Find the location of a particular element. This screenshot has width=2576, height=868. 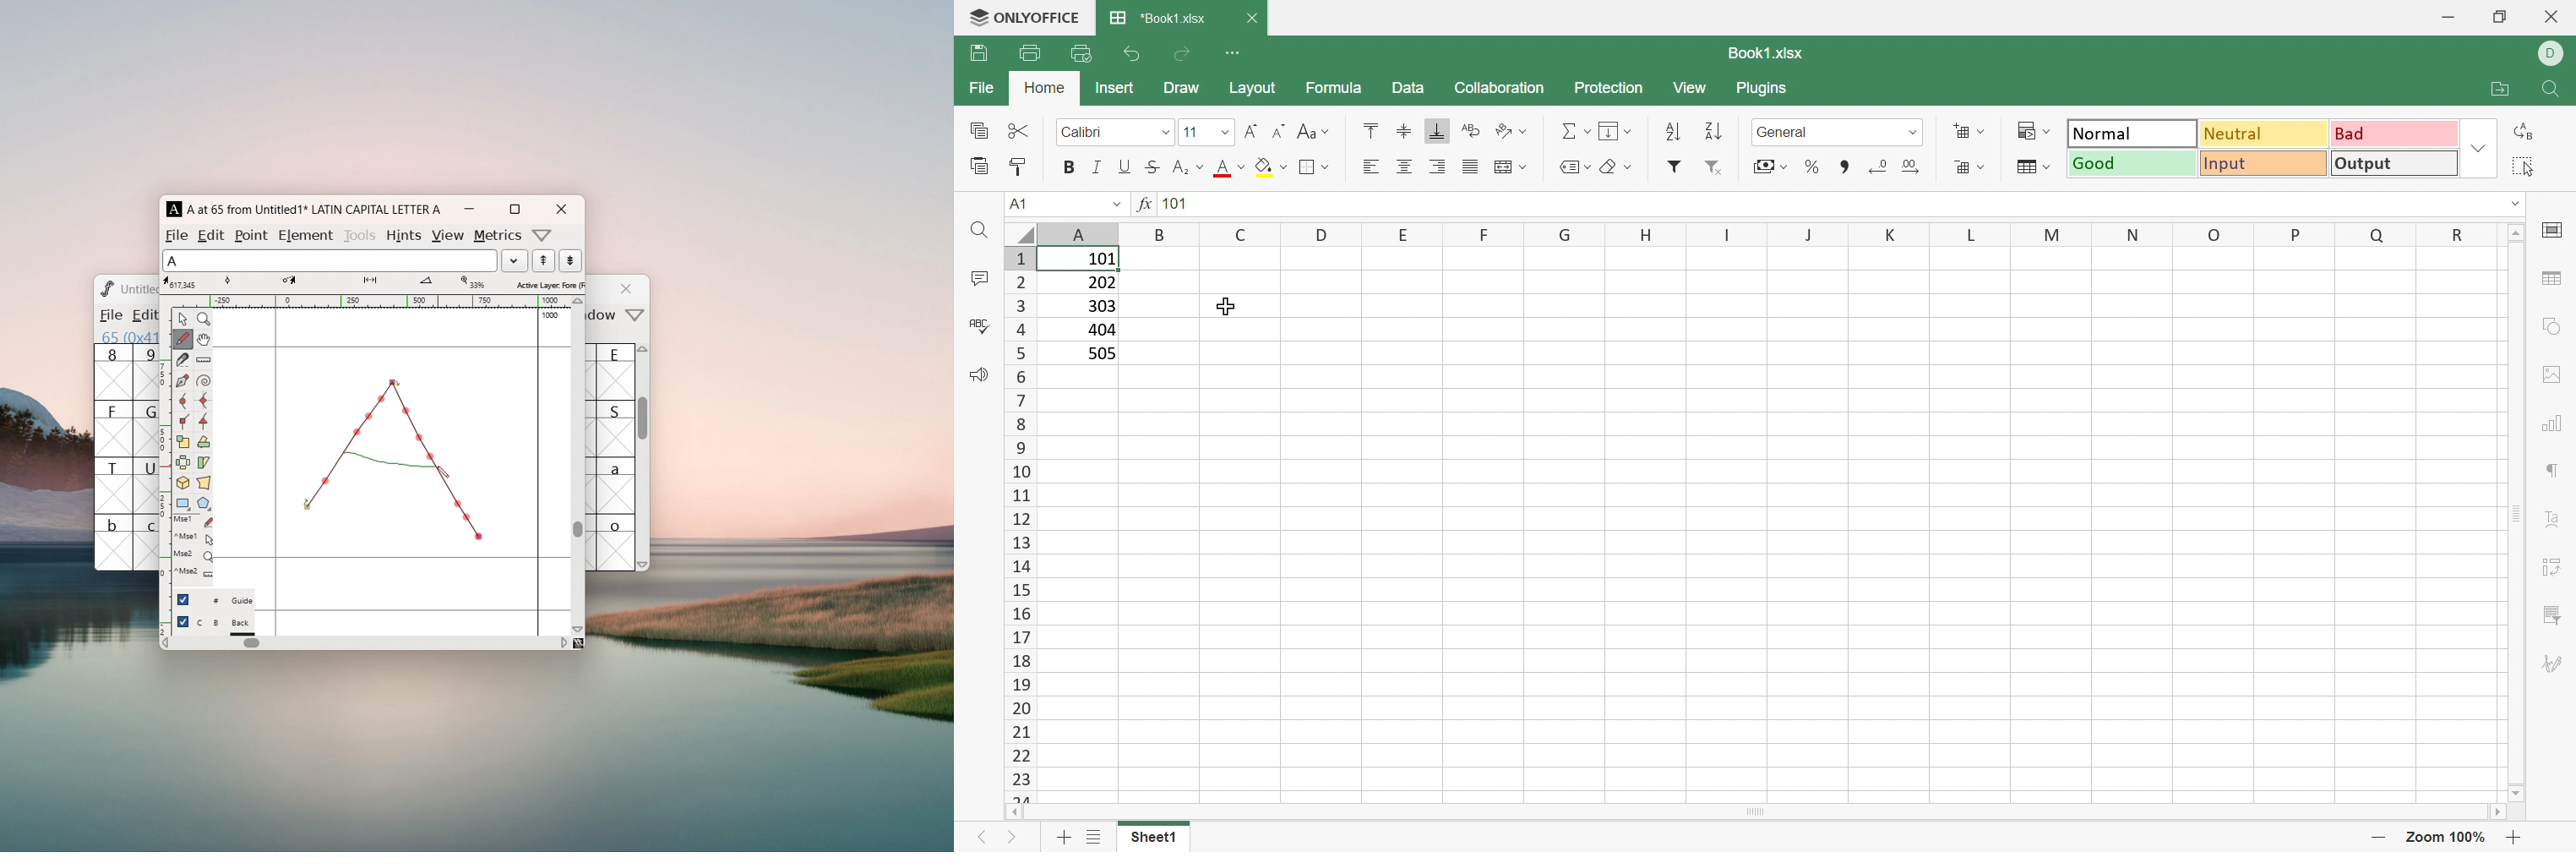

Zoom 100% is located at coordinates (2443, 836).